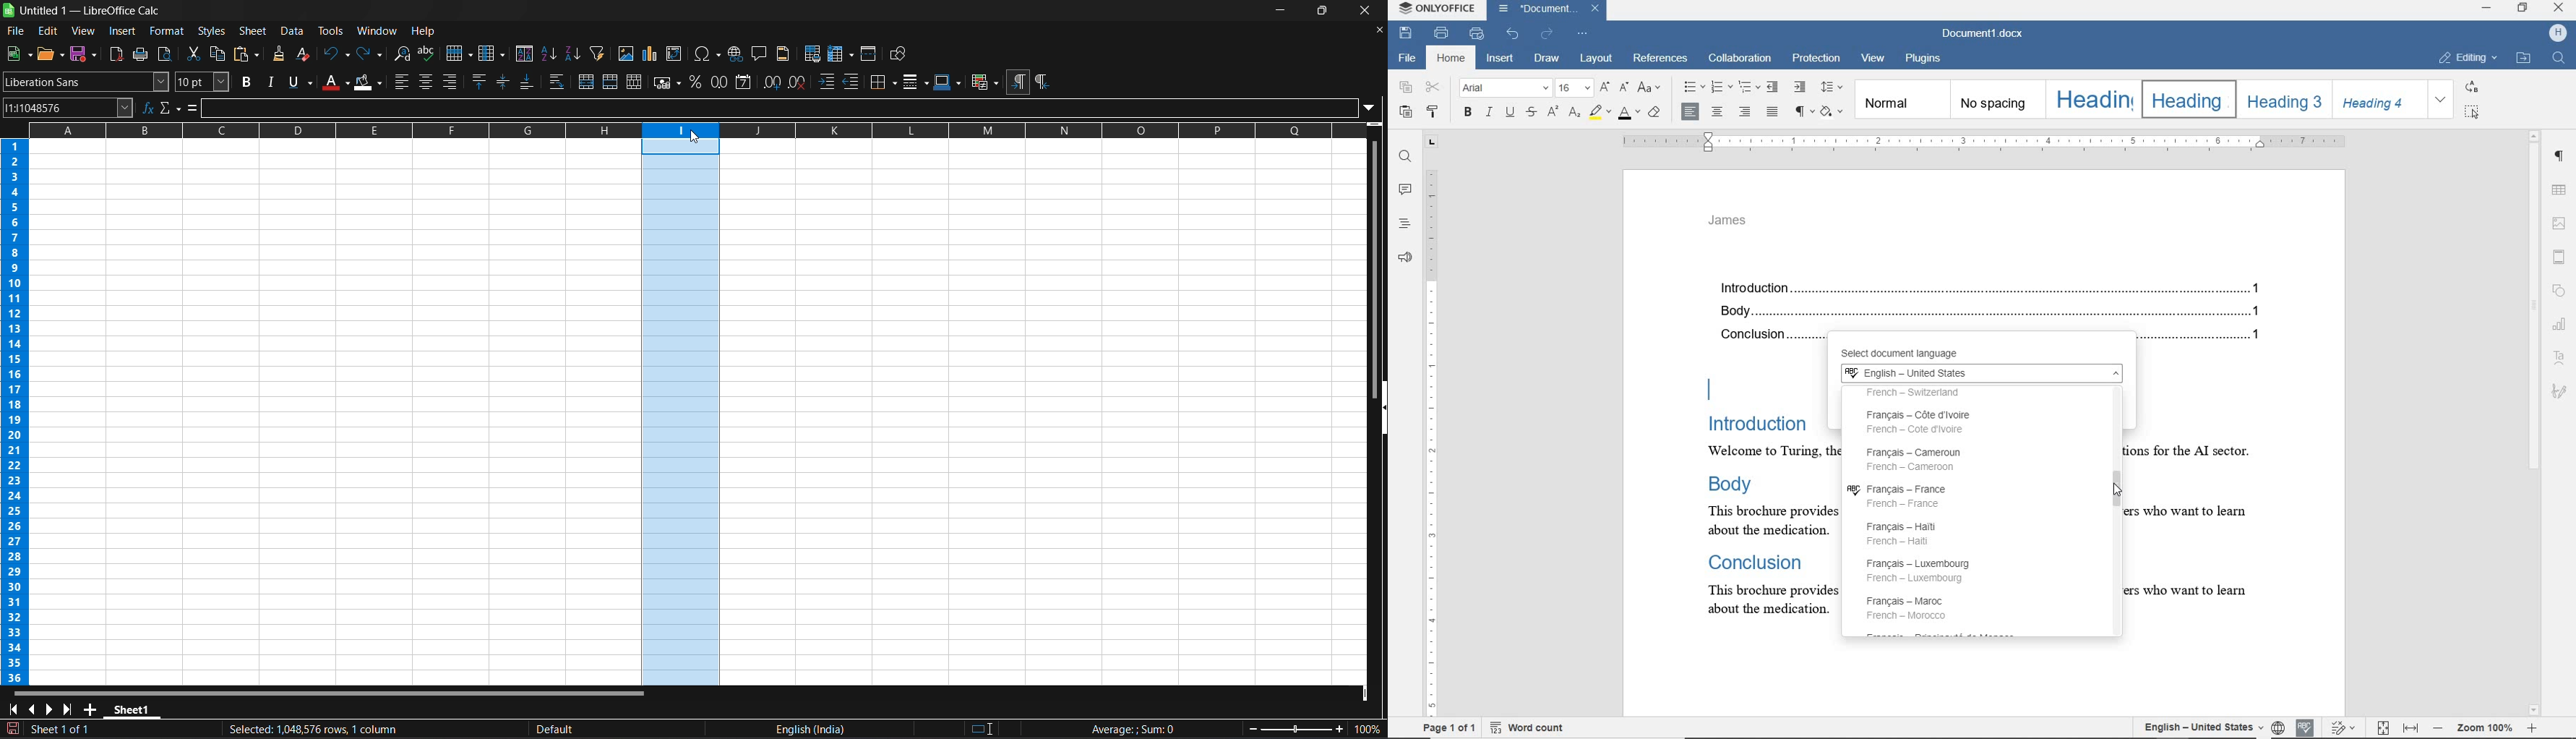  What do you see at coordinates (2186, 99) in the screenshot?
I see `Heading 2` at bounding box center [2186, 99].